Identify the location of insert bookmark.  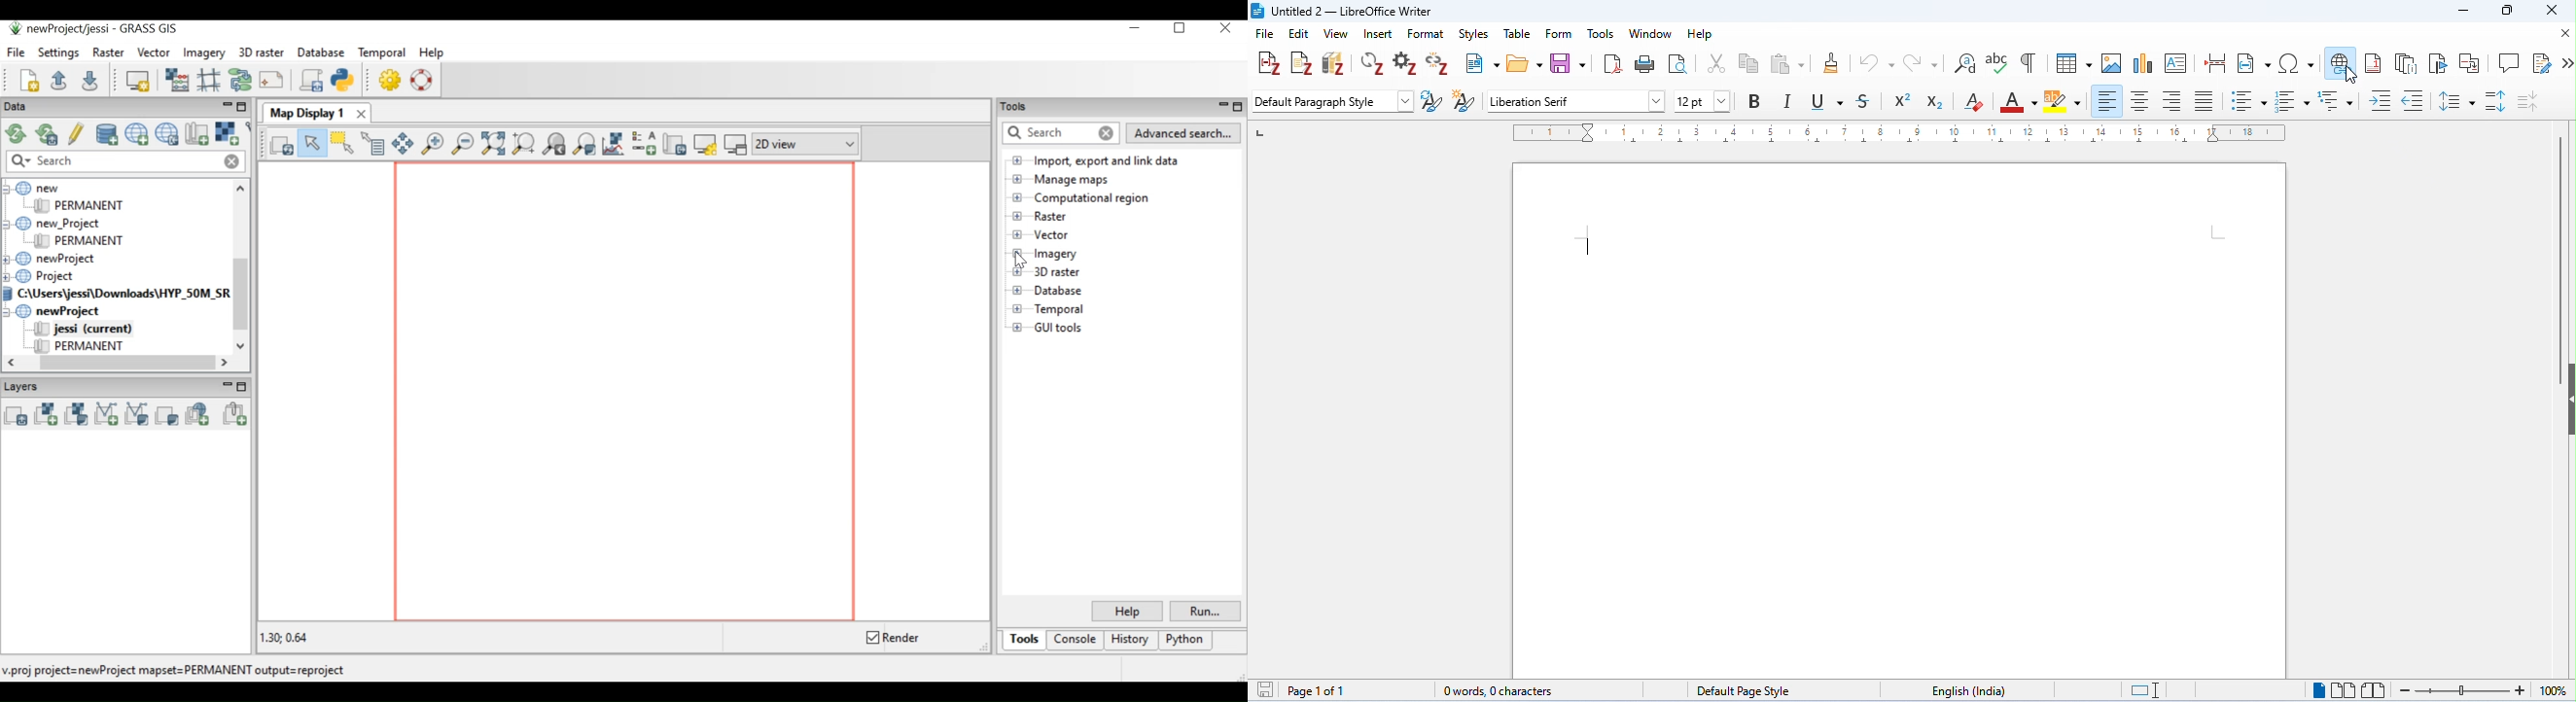
(2441, 63).